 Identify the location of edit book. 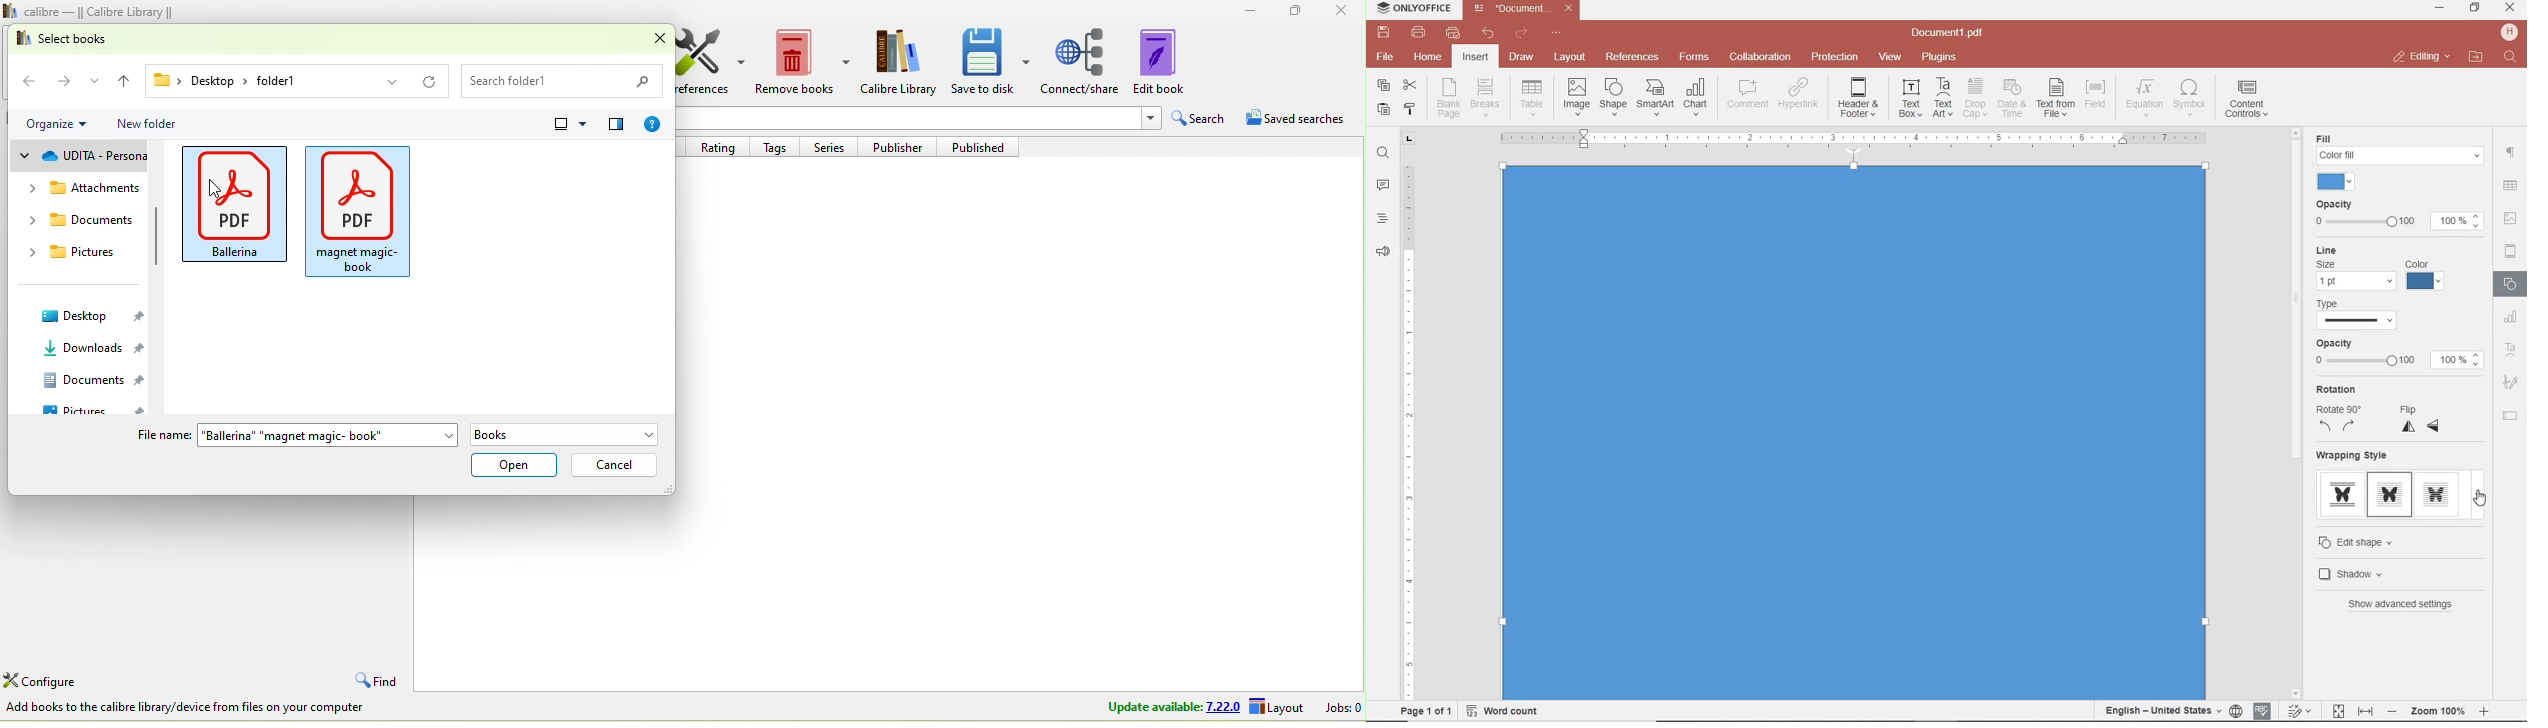
(1164, 63).